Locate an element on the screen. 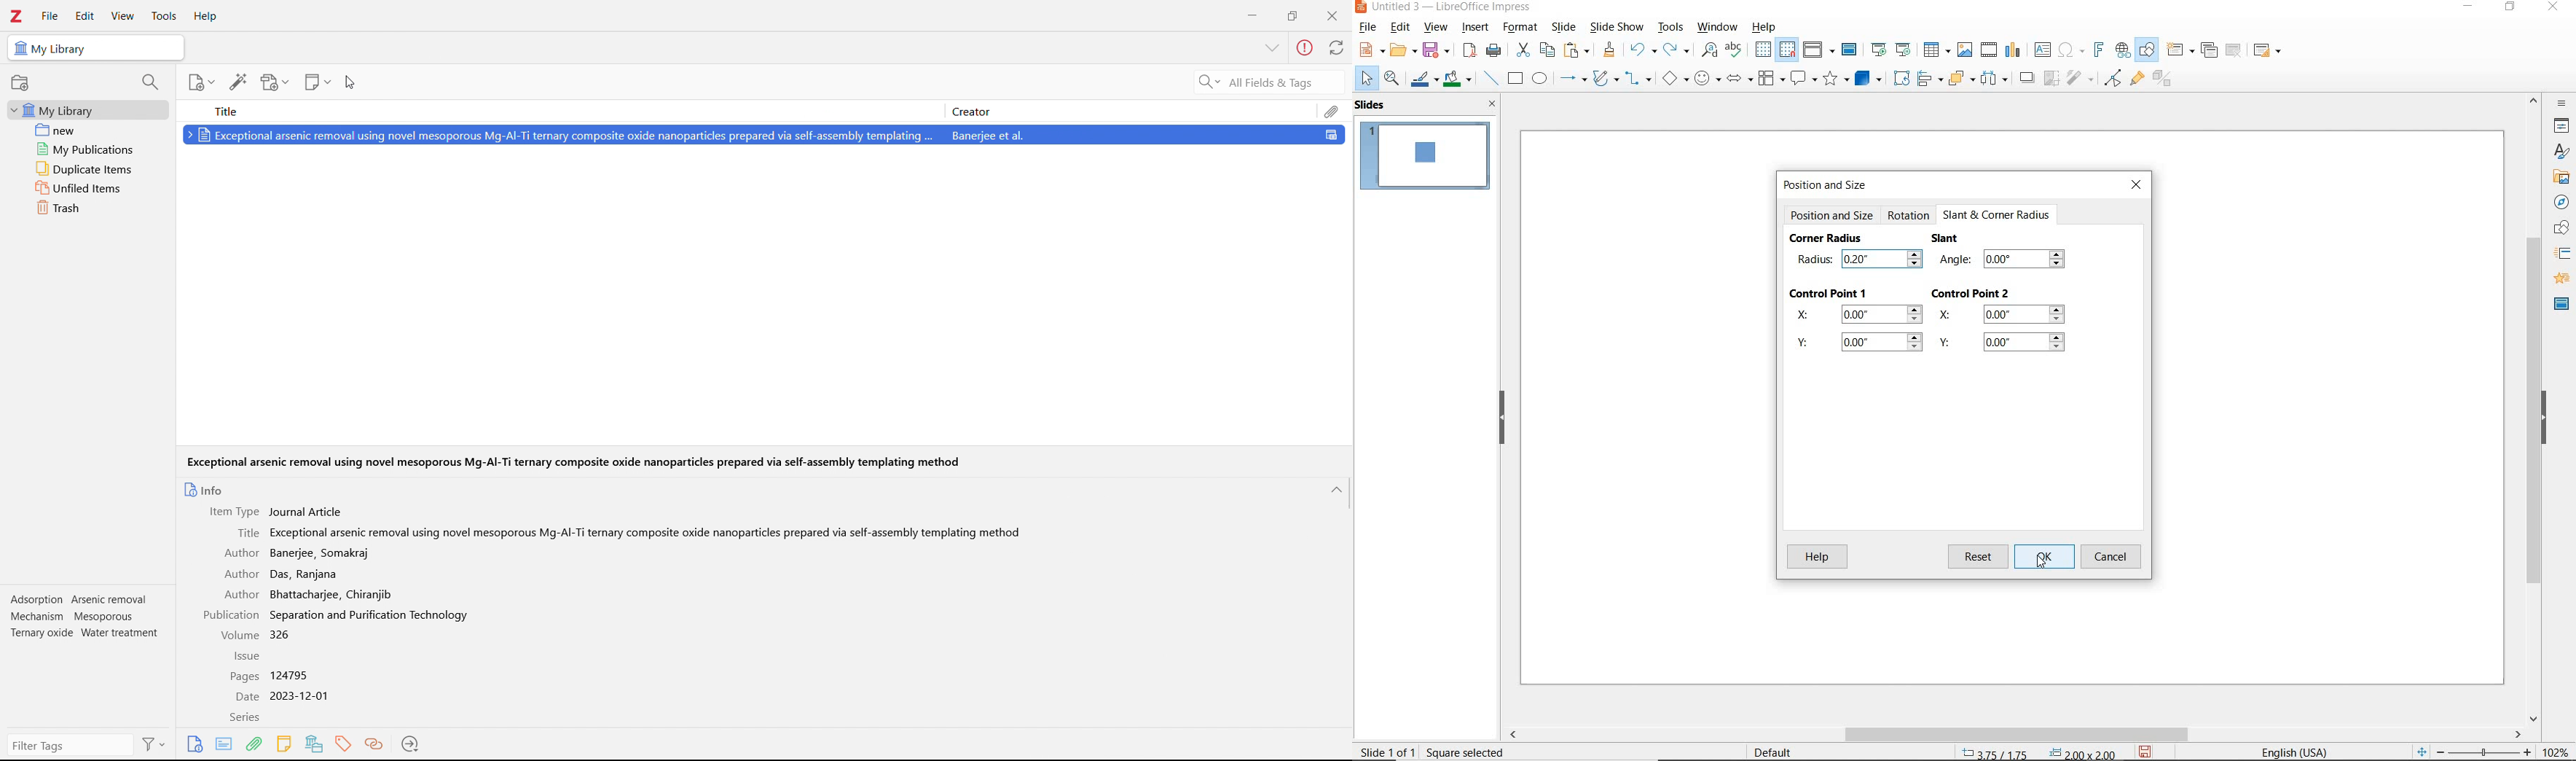  add attachments is located at coordinates (275, 82).